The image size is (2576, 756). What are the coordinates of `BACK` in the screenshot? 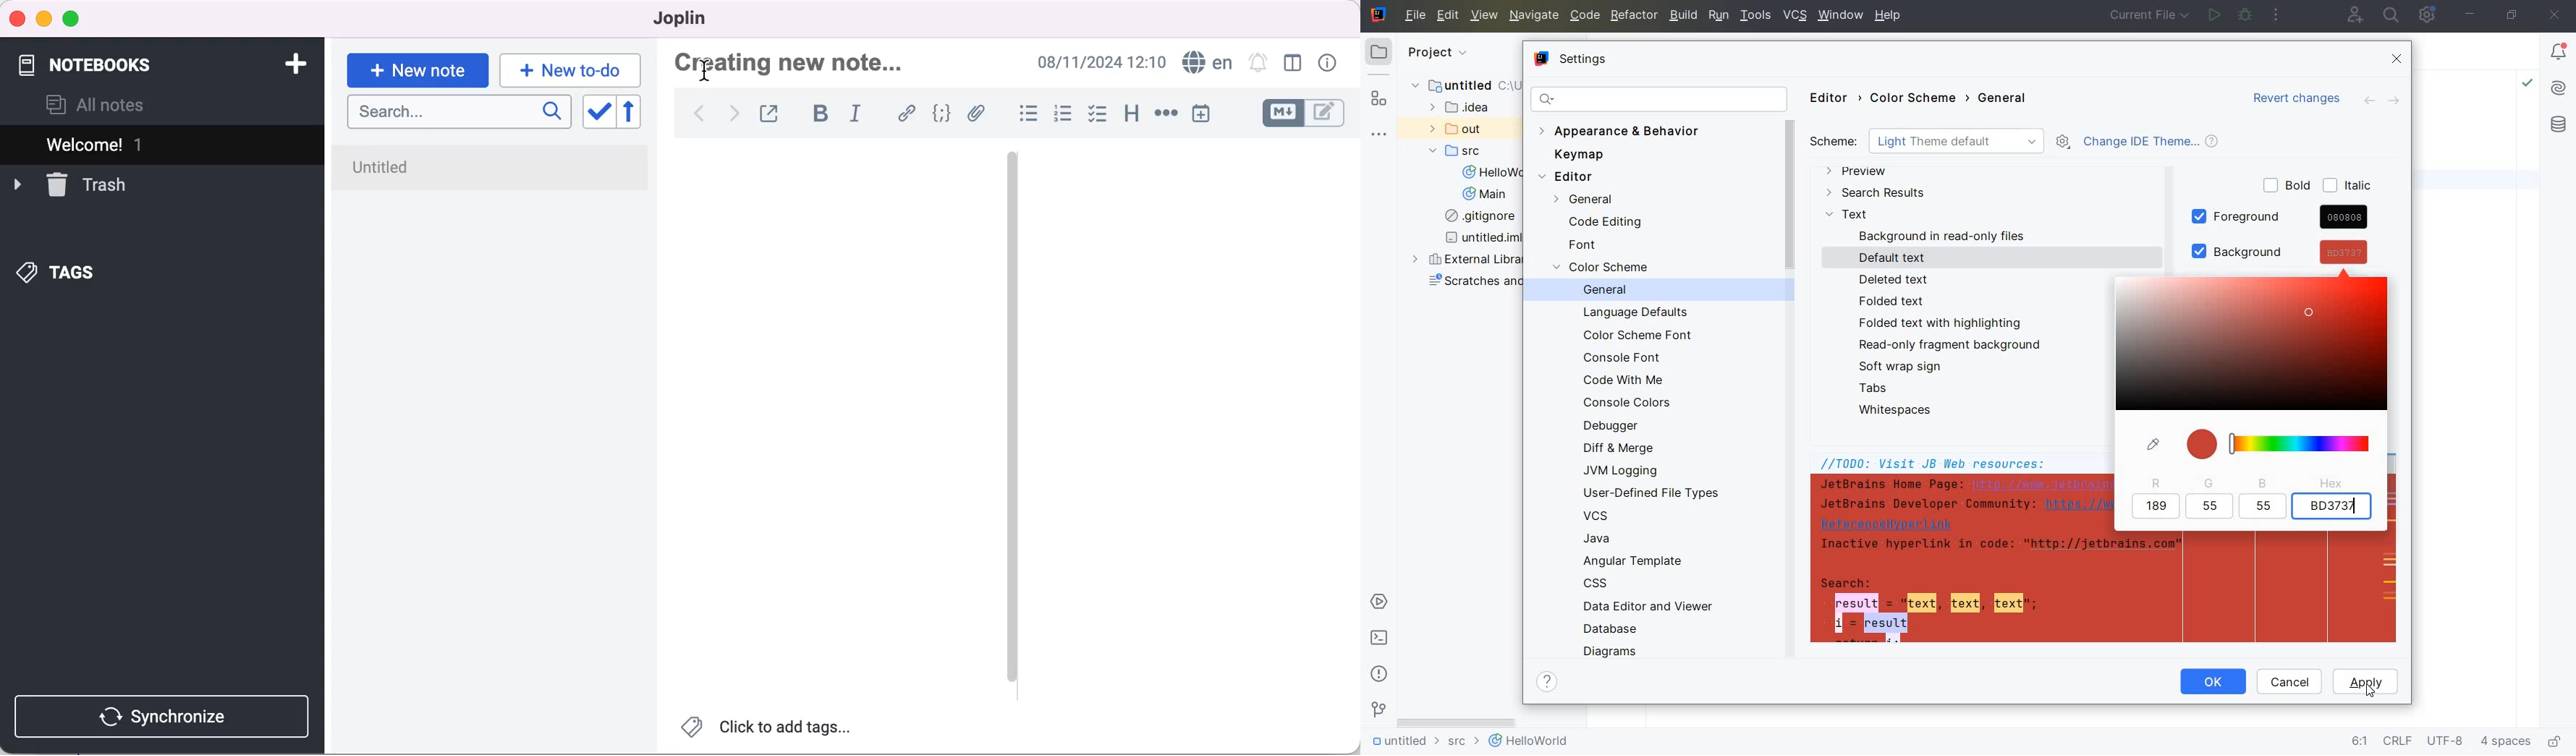 It's located at (2364, 101).